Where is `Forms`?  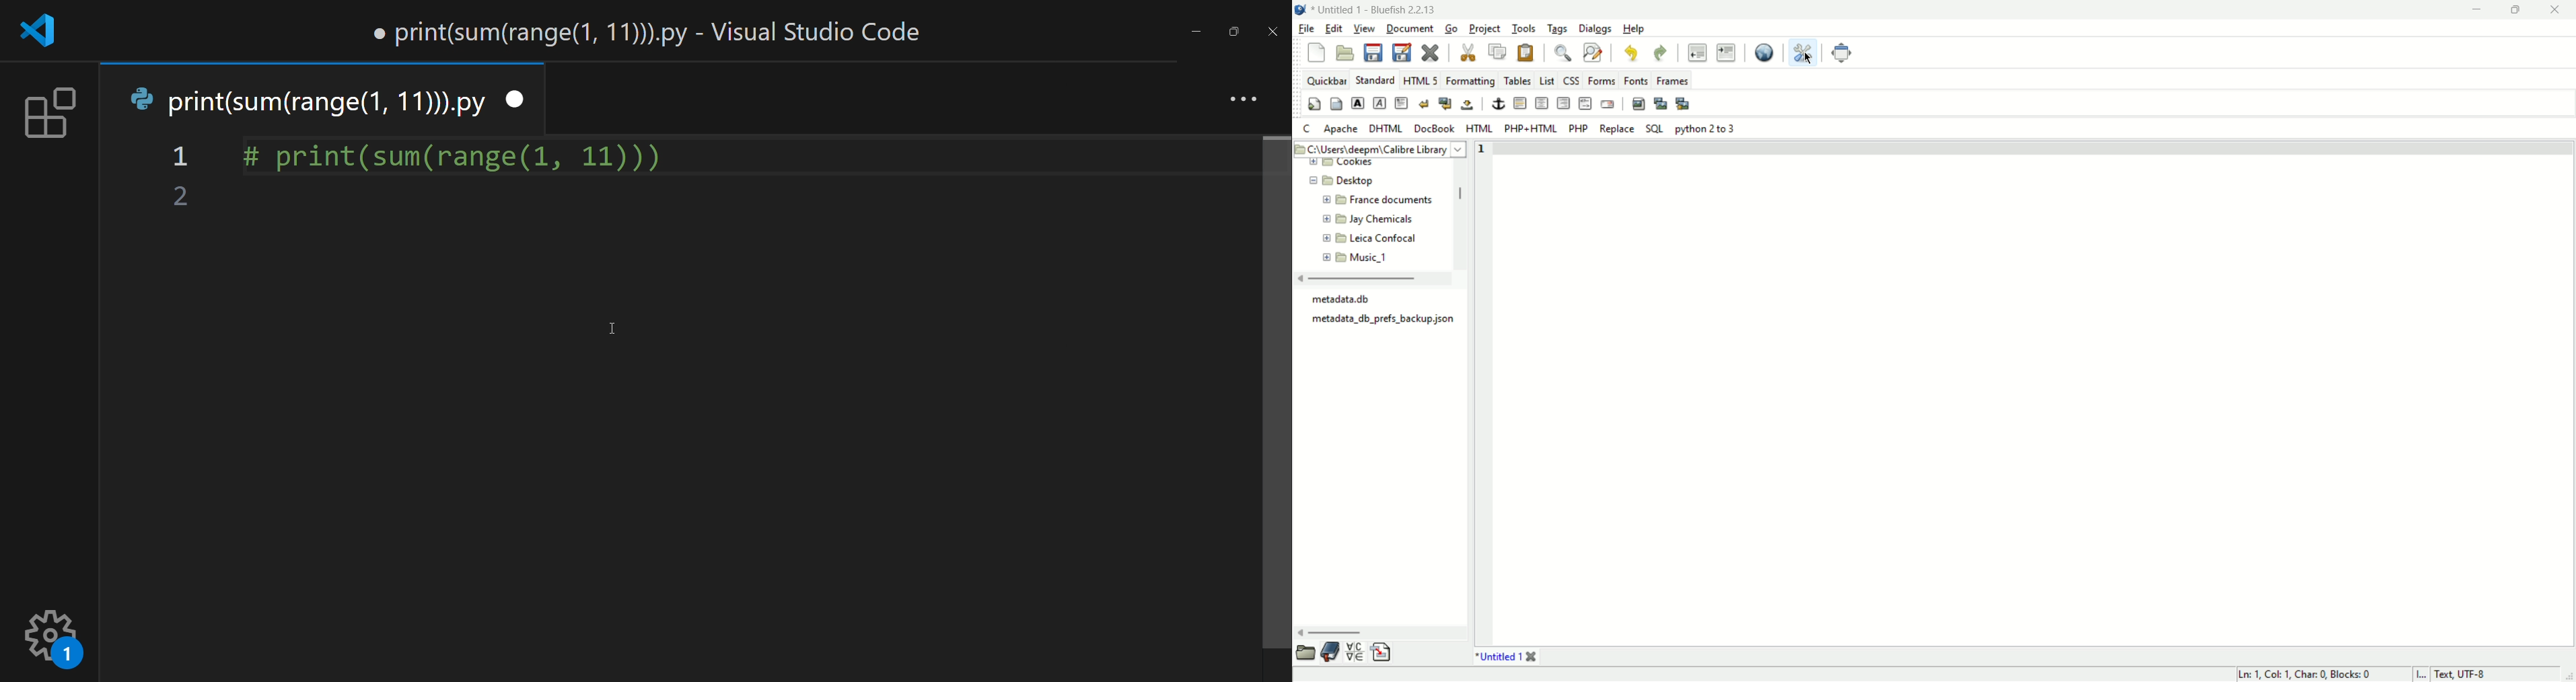
Forms is located at coordinates (1602, 81).